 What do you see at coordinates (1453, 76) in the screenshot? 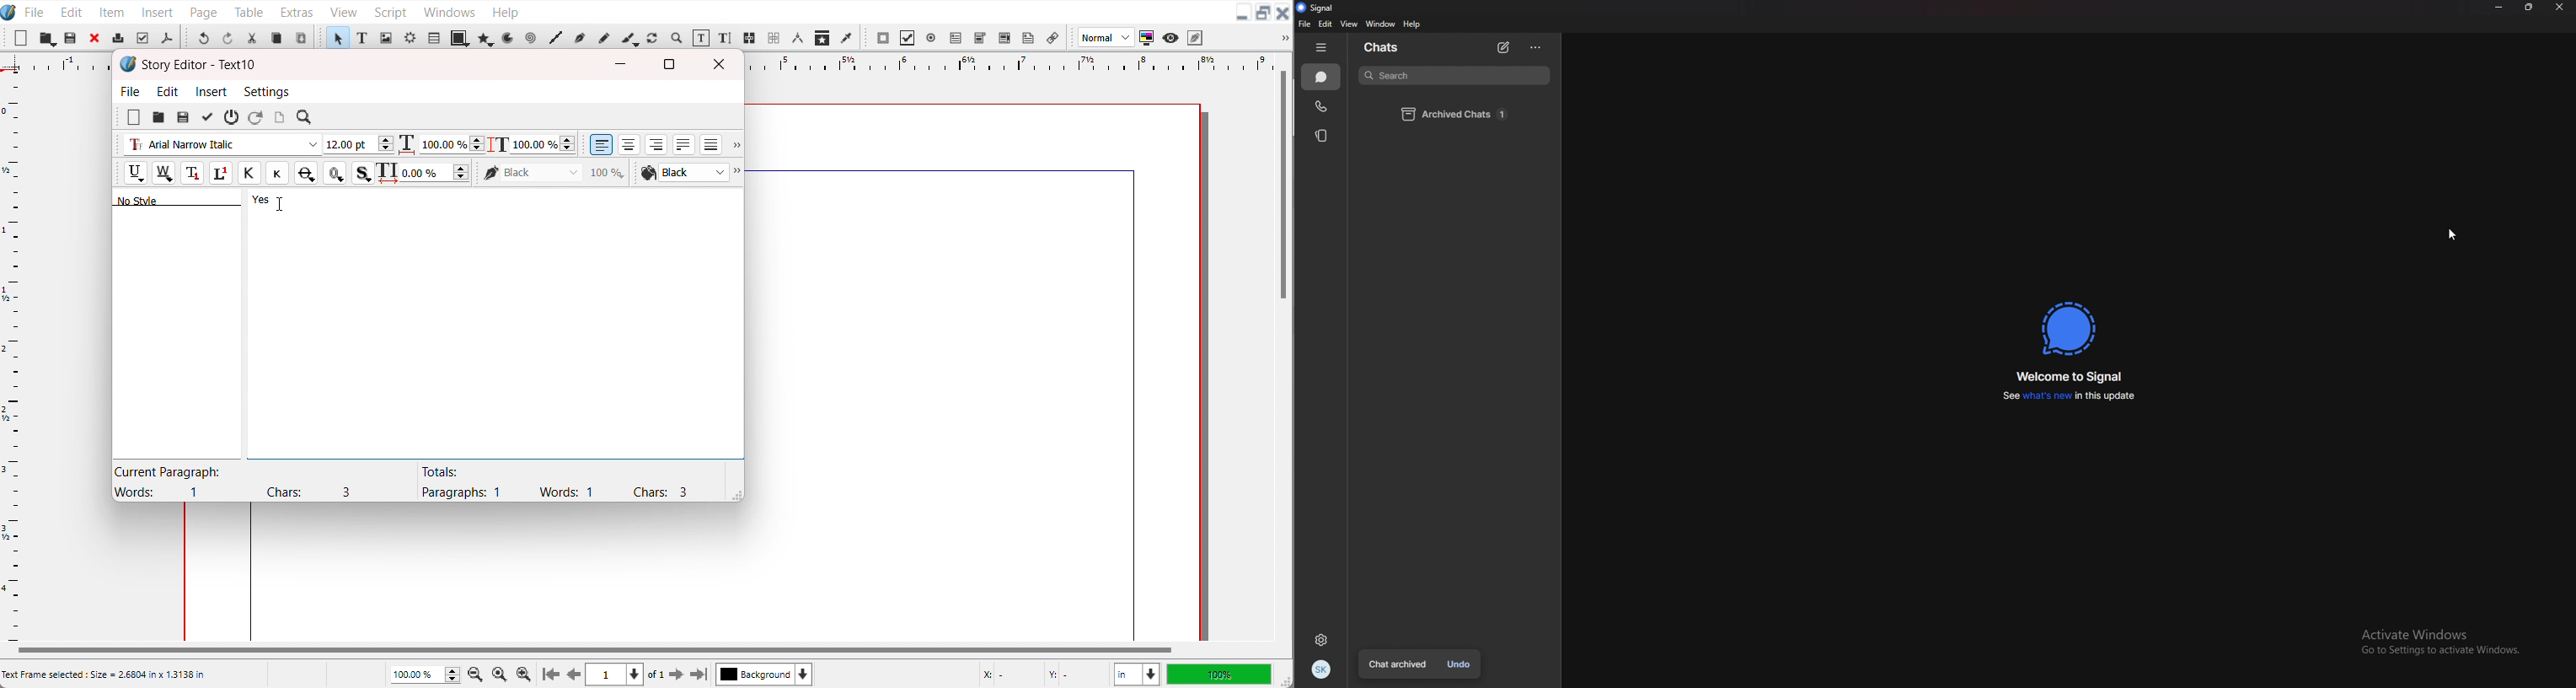
I see `Search bar` at bounding box center [1453, 76].